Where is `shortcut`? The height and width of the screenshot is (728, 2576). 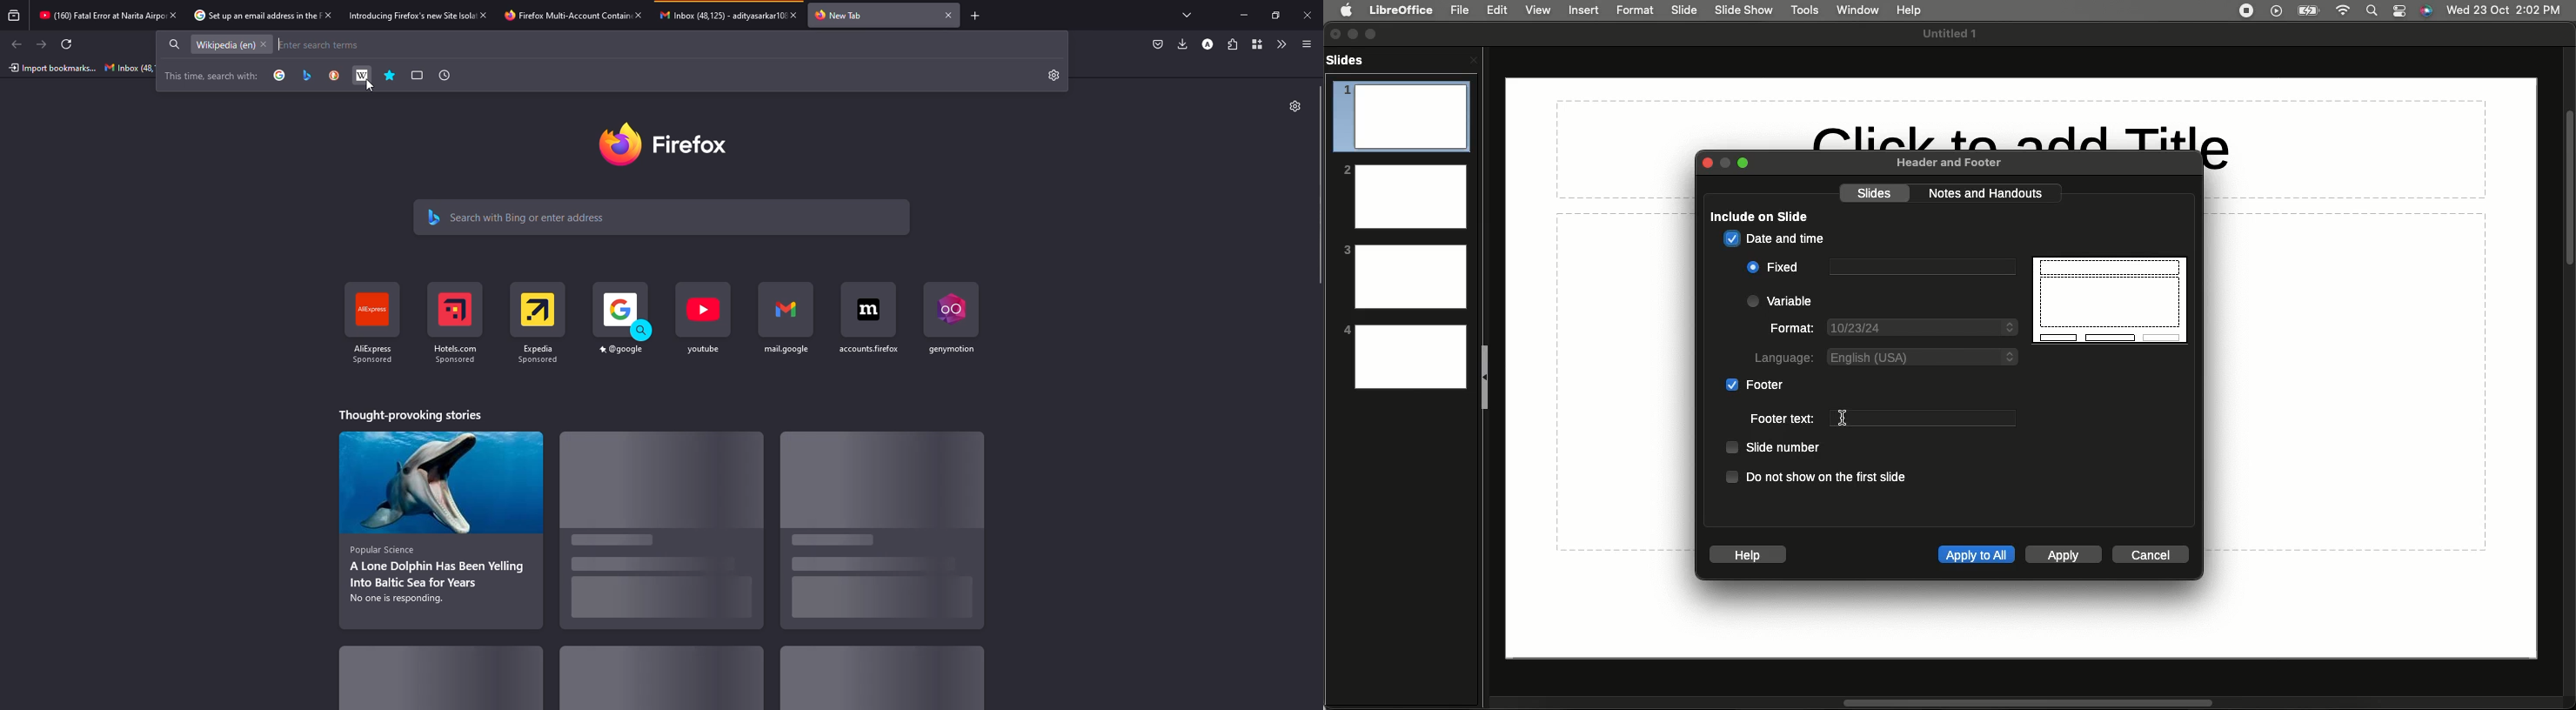
shortcut is located at coordinates (540, 327).